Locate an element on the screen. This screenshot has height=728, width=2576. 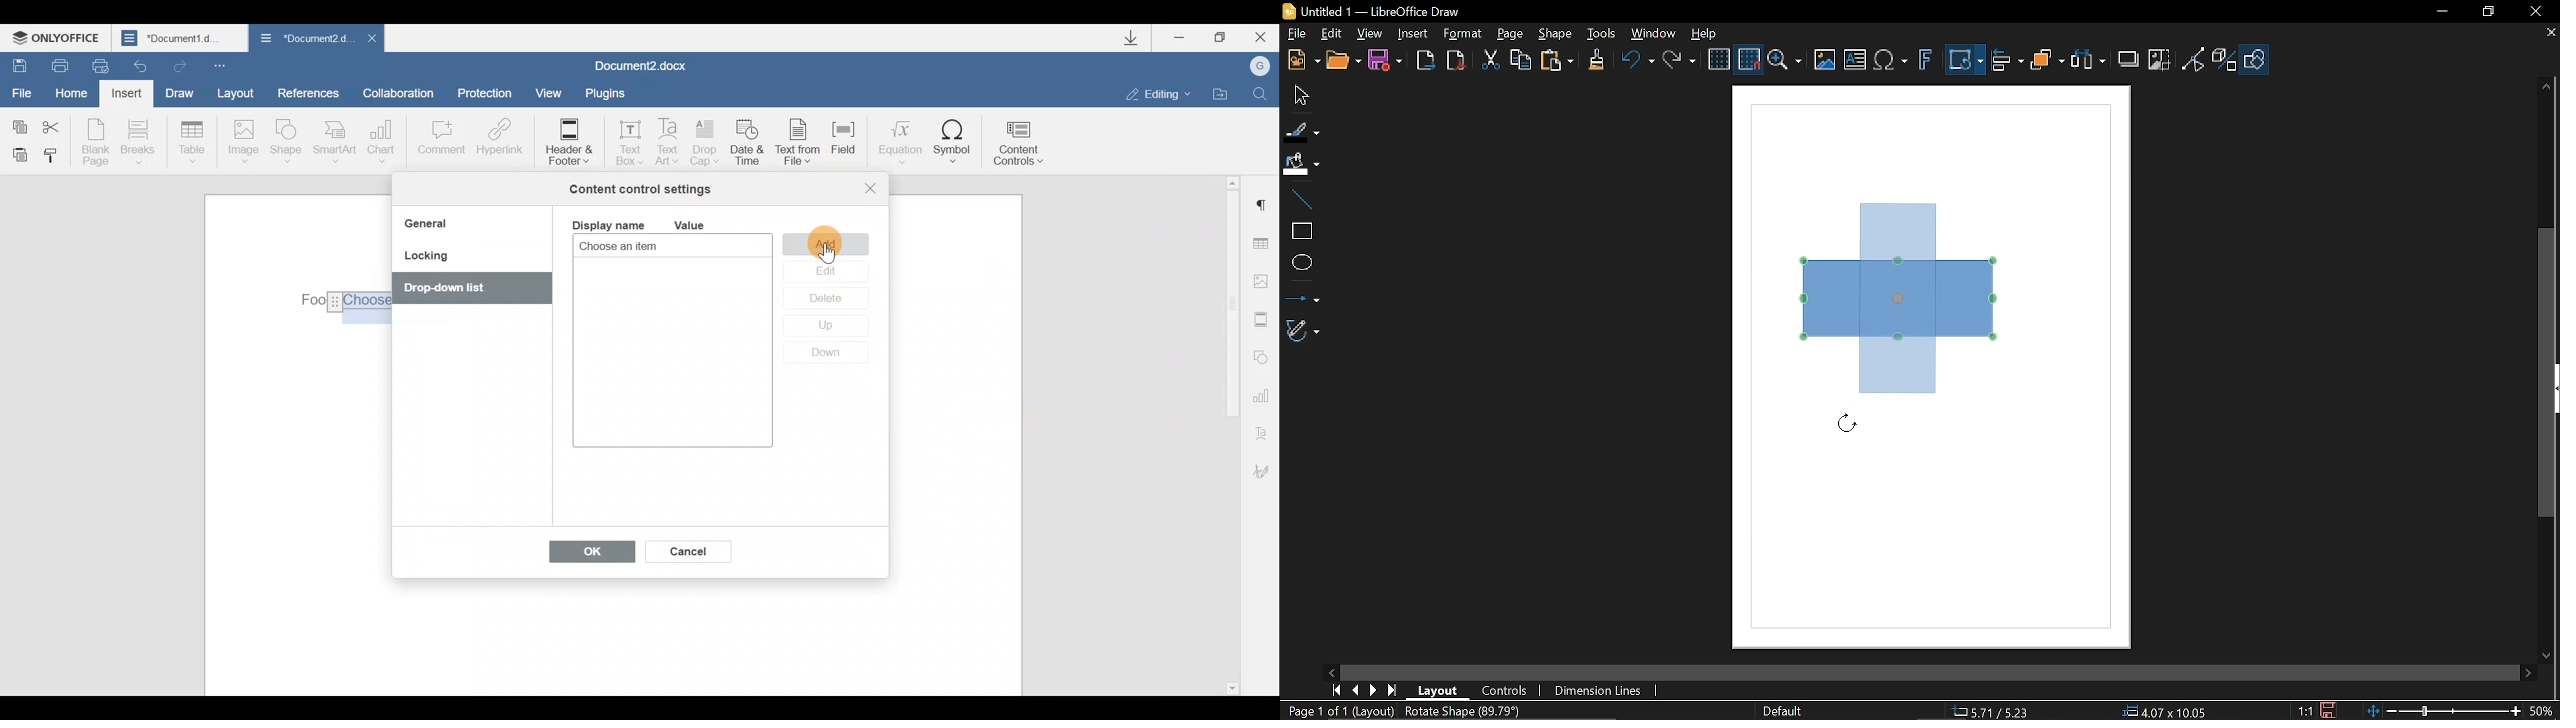
Shadow is located at coordinates (2130, 57).